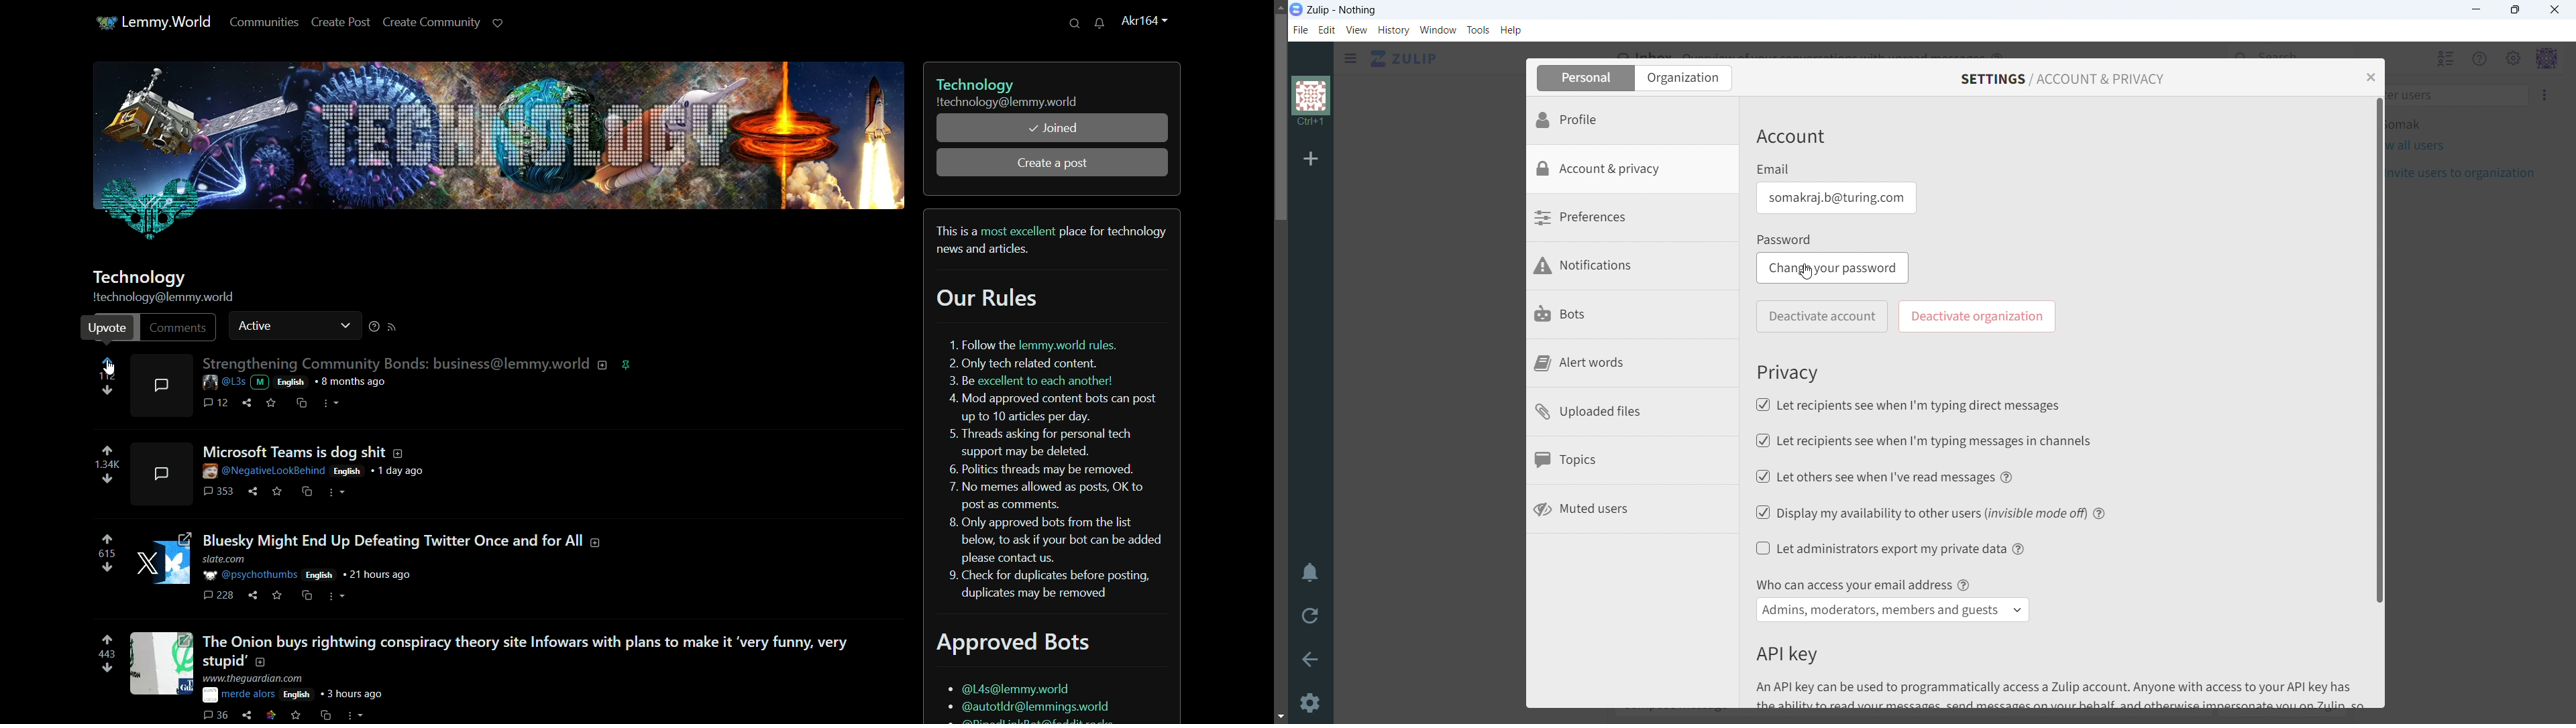 The width and height of the screenshot is (2576, 728). What do you see at coordinates (2100, 511) in the screenshot?
I see `help` at bounding box center [2100, 511].